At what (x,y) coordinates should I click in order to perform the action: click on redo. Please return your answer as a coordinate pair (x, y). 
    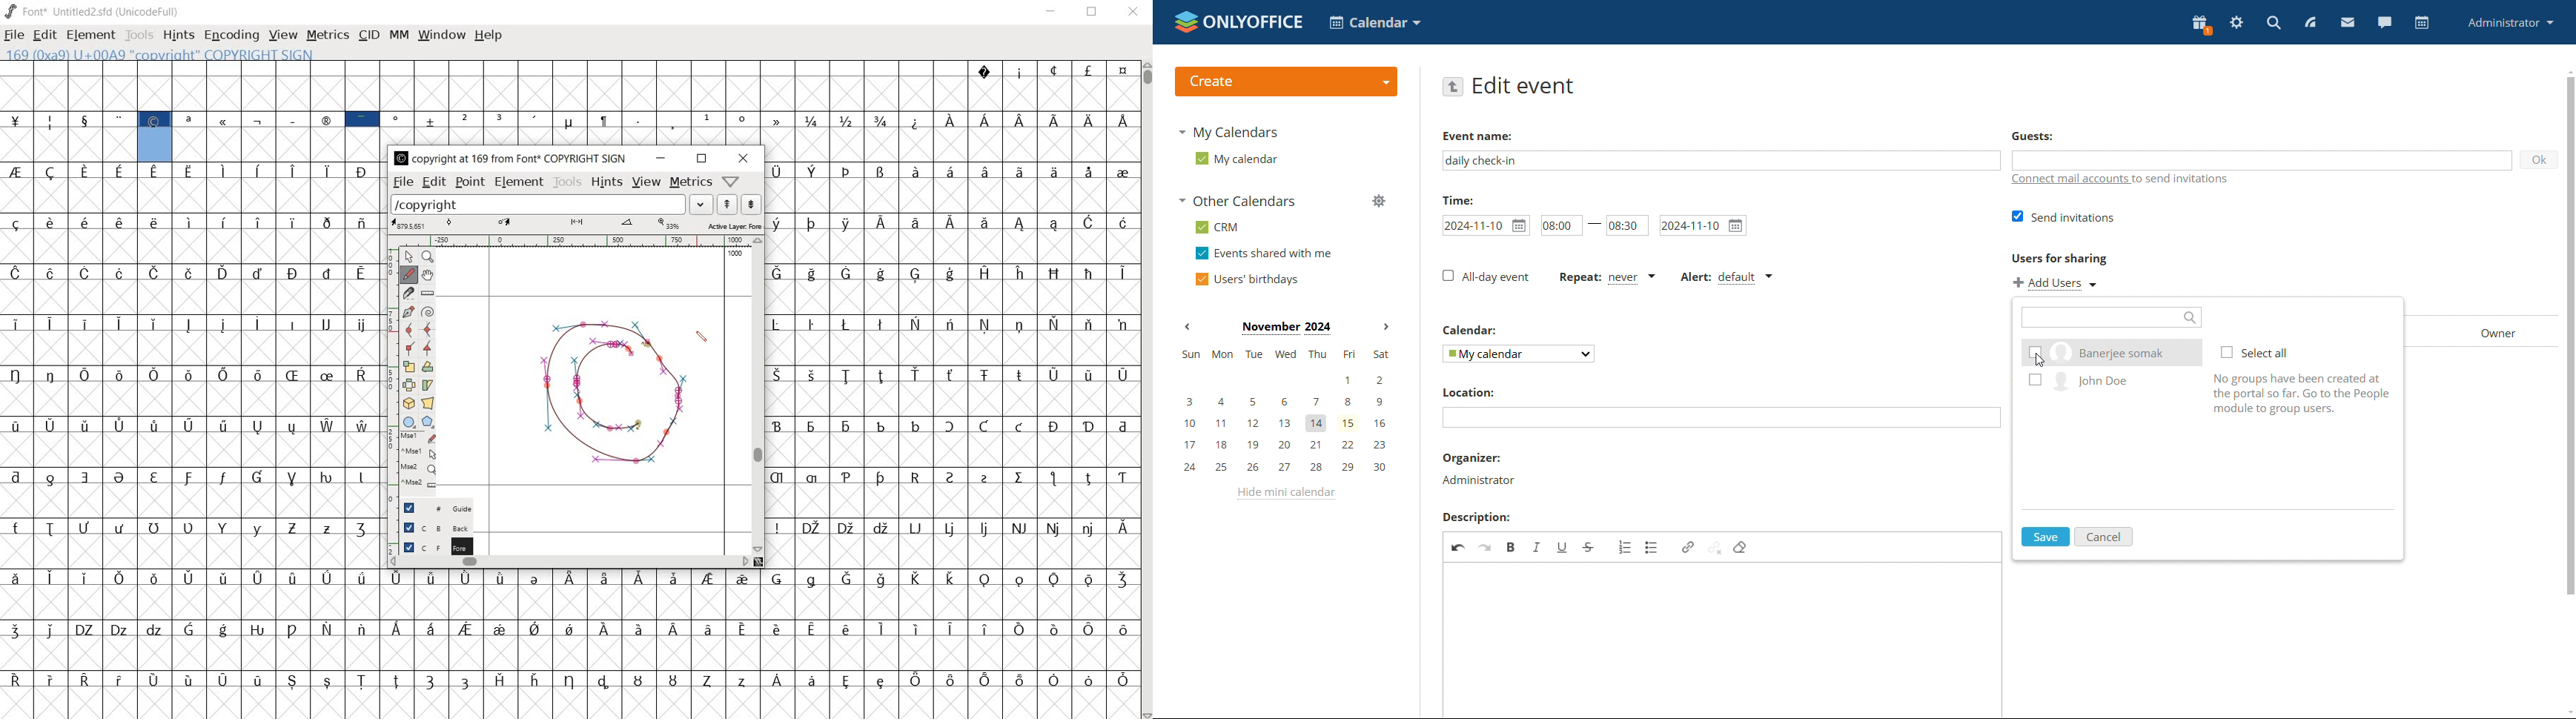
    Looking at the image, I should click on (1486, 546).